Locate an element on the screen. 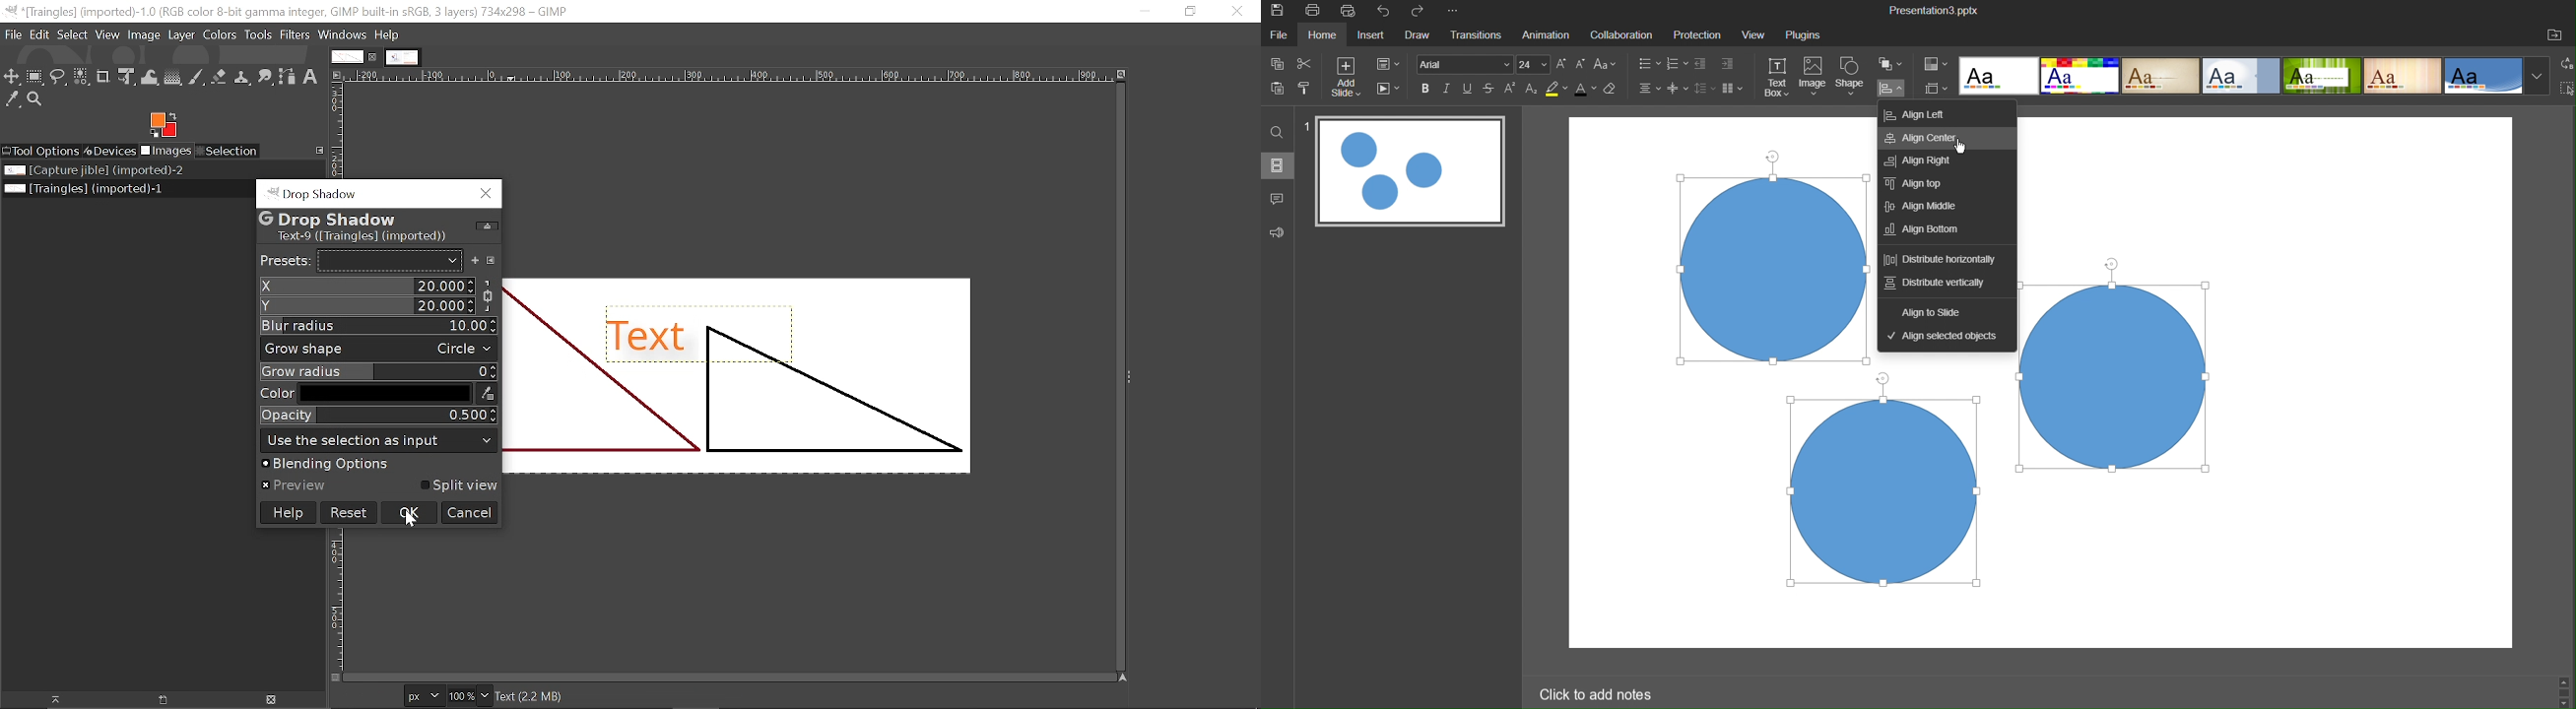 This screenshot has height=728, width=2576. eraser tool is located at coordinates (220, 79).